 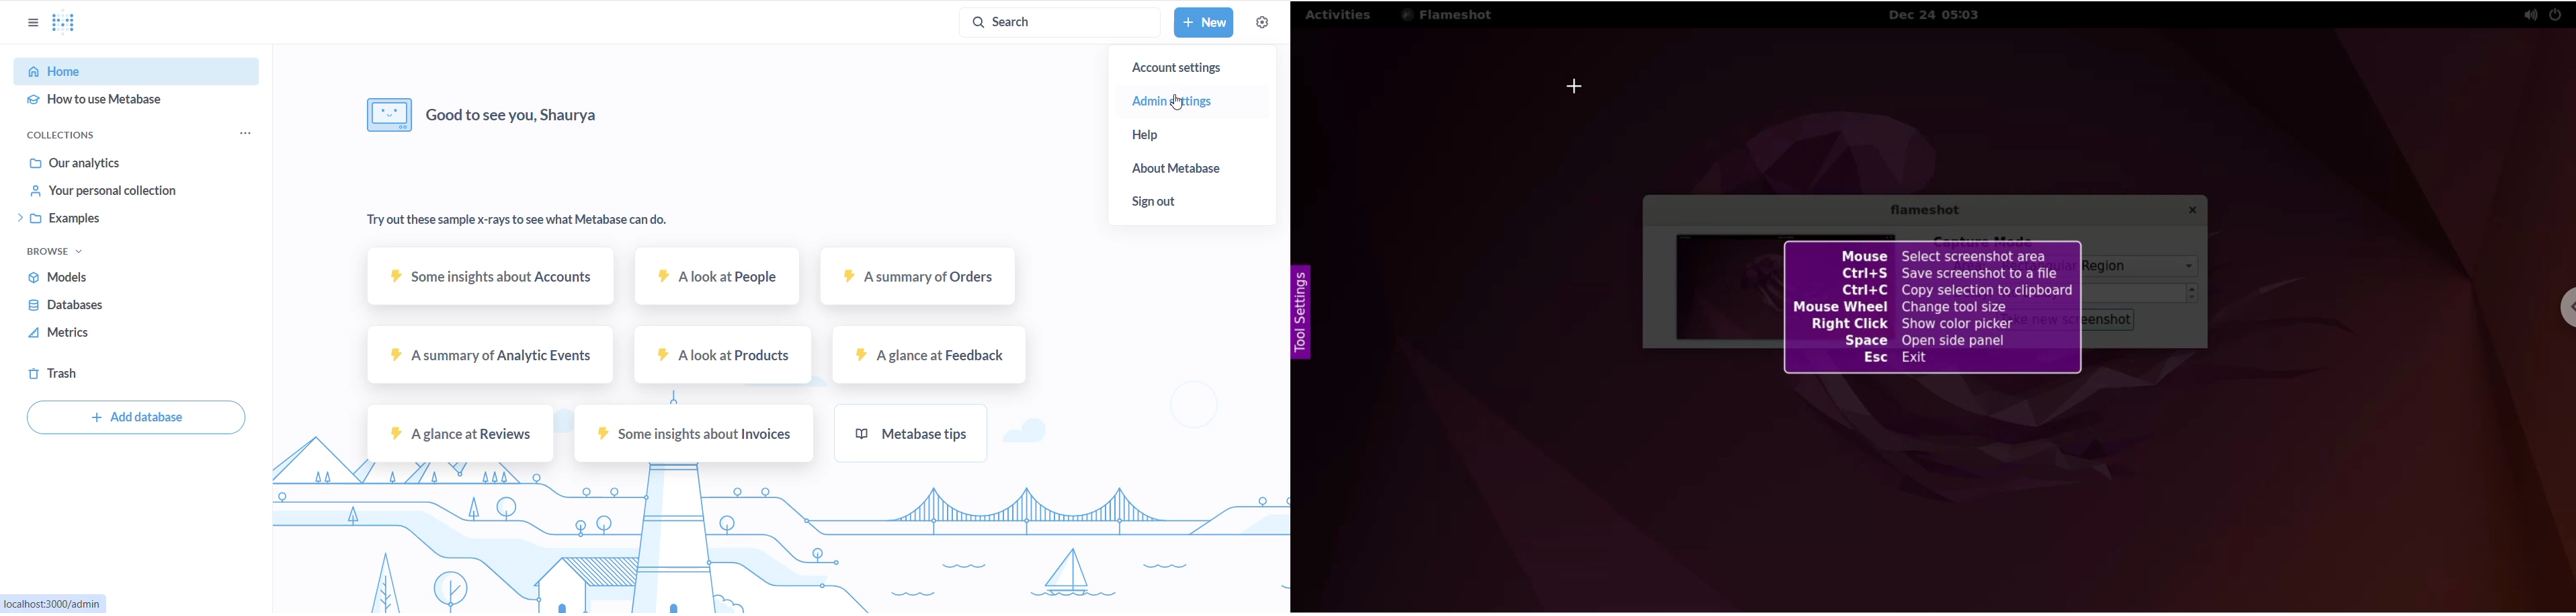 What do you see at coordinates (517, 221) in the screenshot?
I see `Try out these sample x-rays to see what Metabase can do.` at bounding box center [517, 221].